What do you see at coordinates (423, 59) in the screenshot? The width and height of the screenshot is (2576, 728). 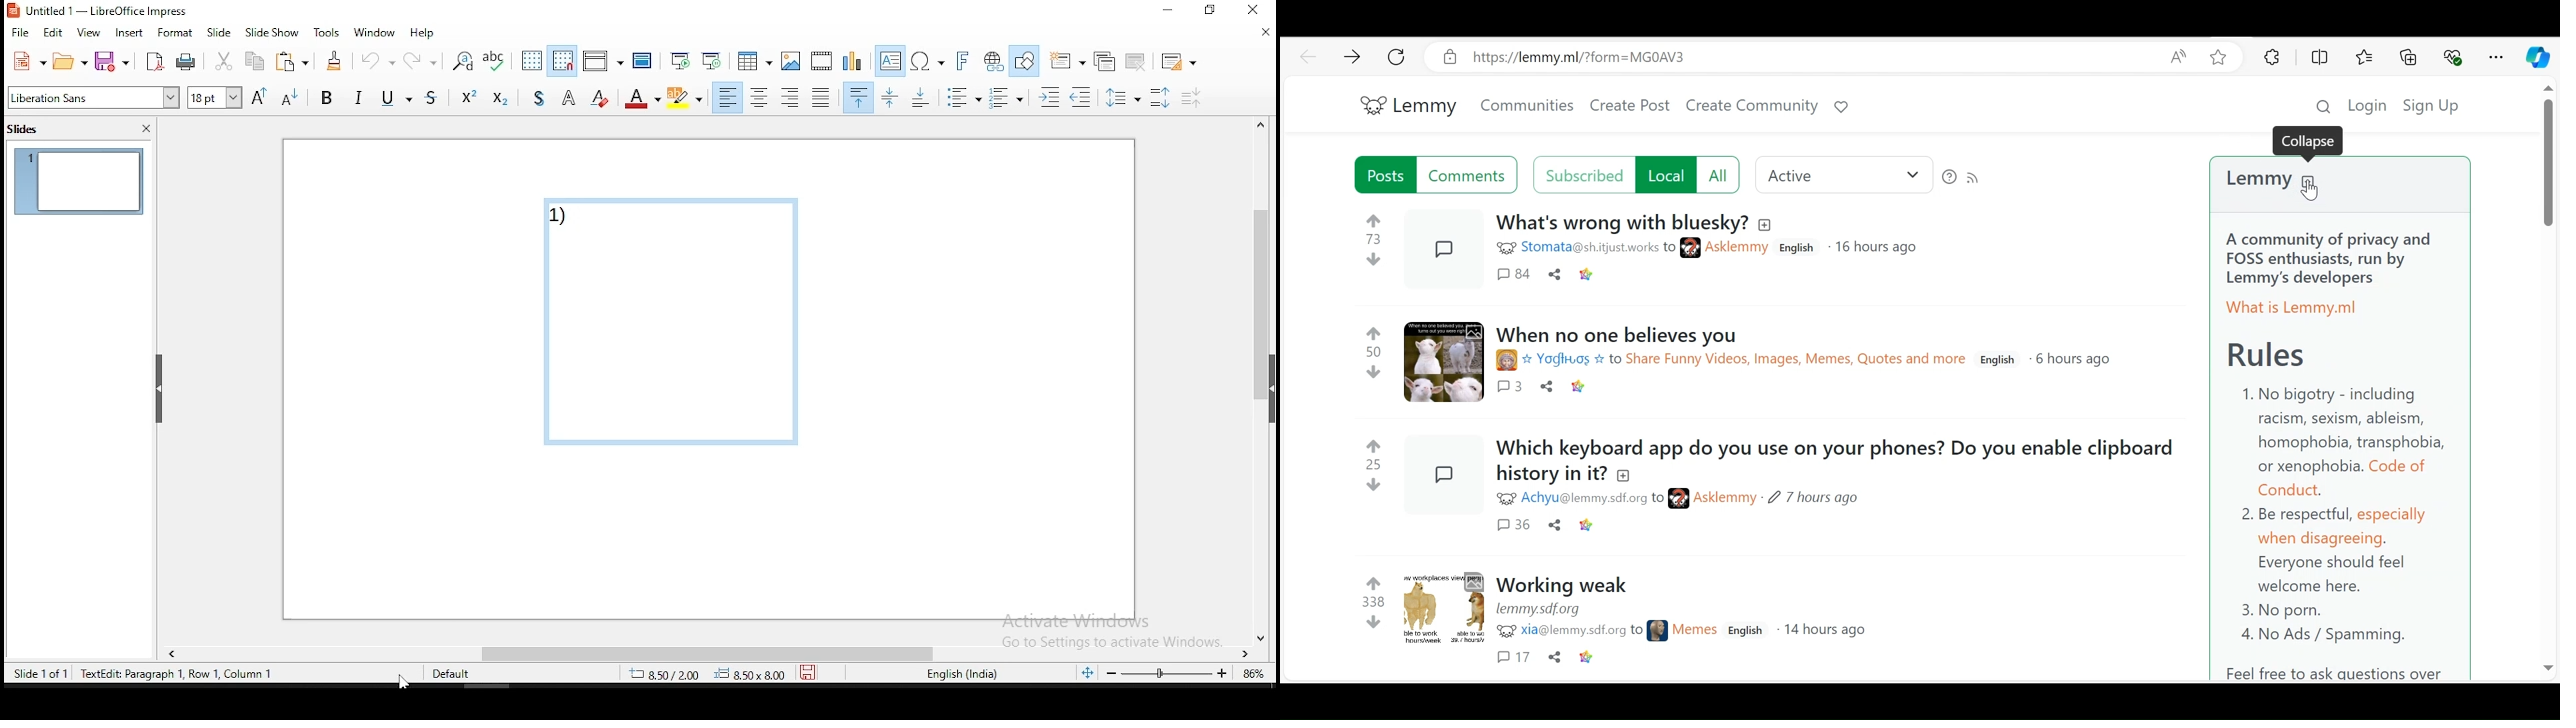 I see `redo` at bounding box center [423, 59].